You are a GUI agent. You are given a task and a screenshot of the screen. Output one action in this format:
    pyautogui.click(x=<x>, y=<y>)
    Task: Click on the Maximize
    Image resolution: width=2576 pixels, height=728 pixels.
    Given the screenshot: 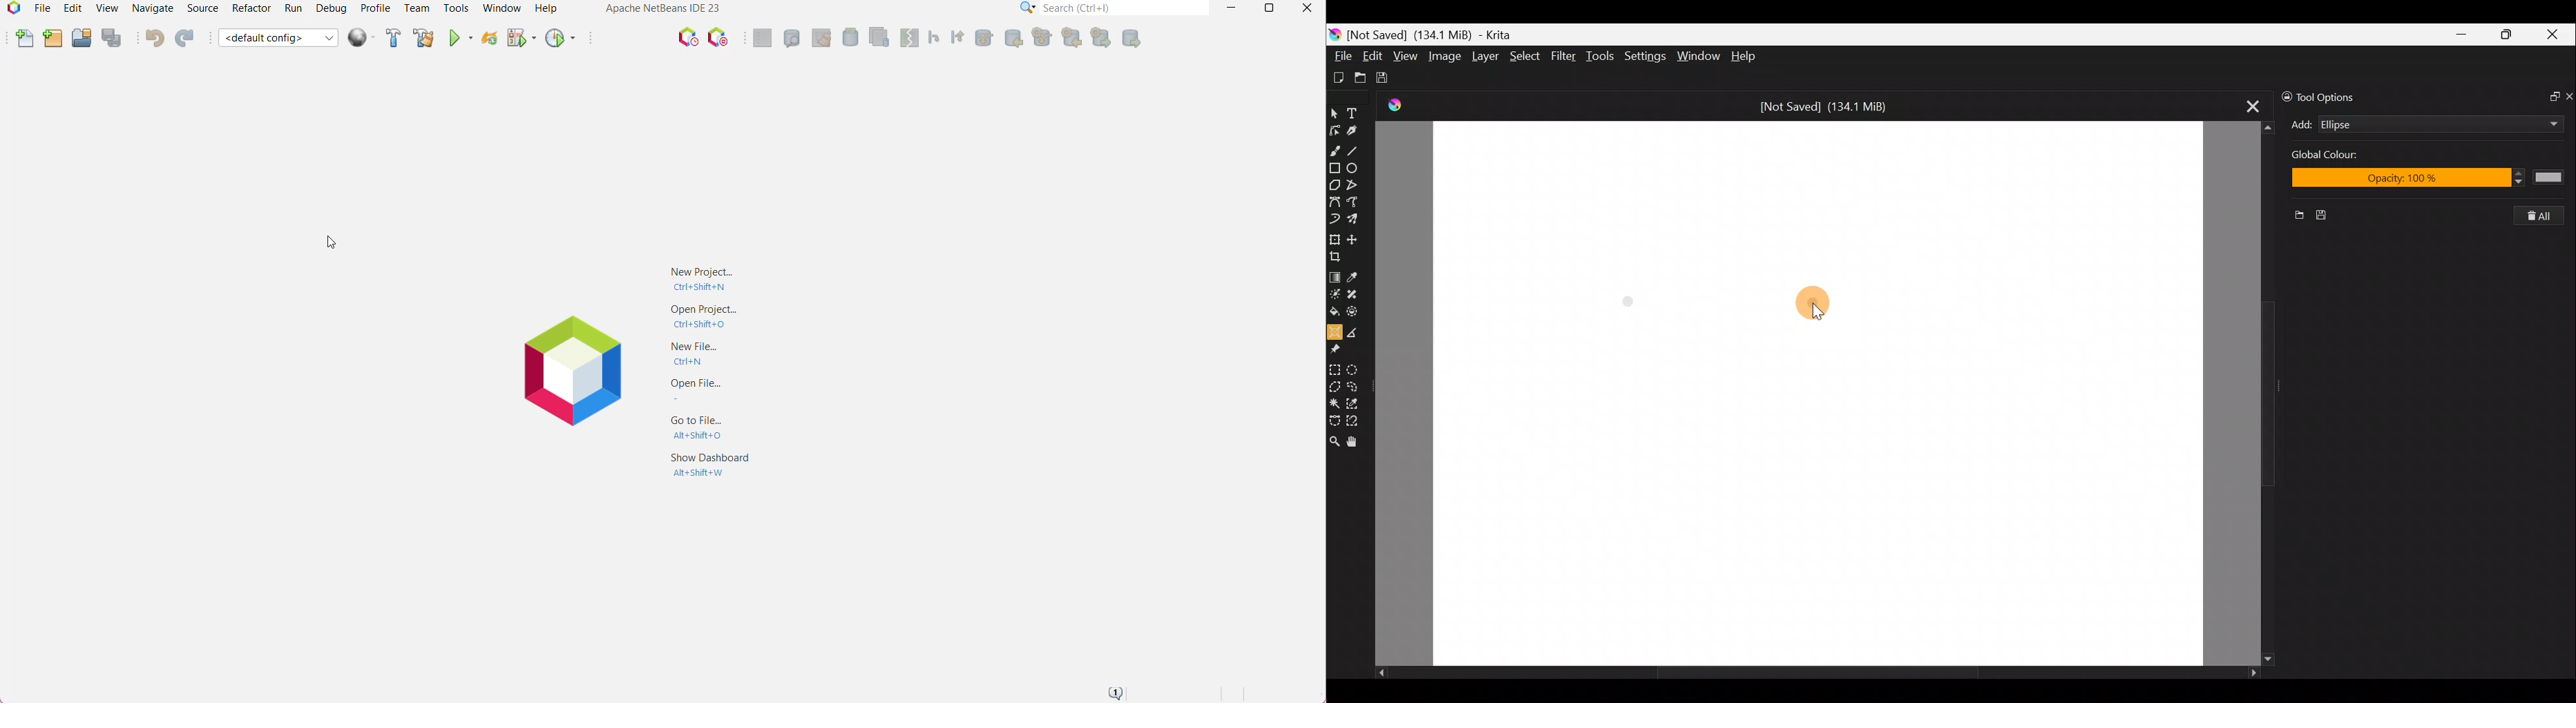 What is the action you would take?
    pyautogui.click(x=2511, y=34)
    